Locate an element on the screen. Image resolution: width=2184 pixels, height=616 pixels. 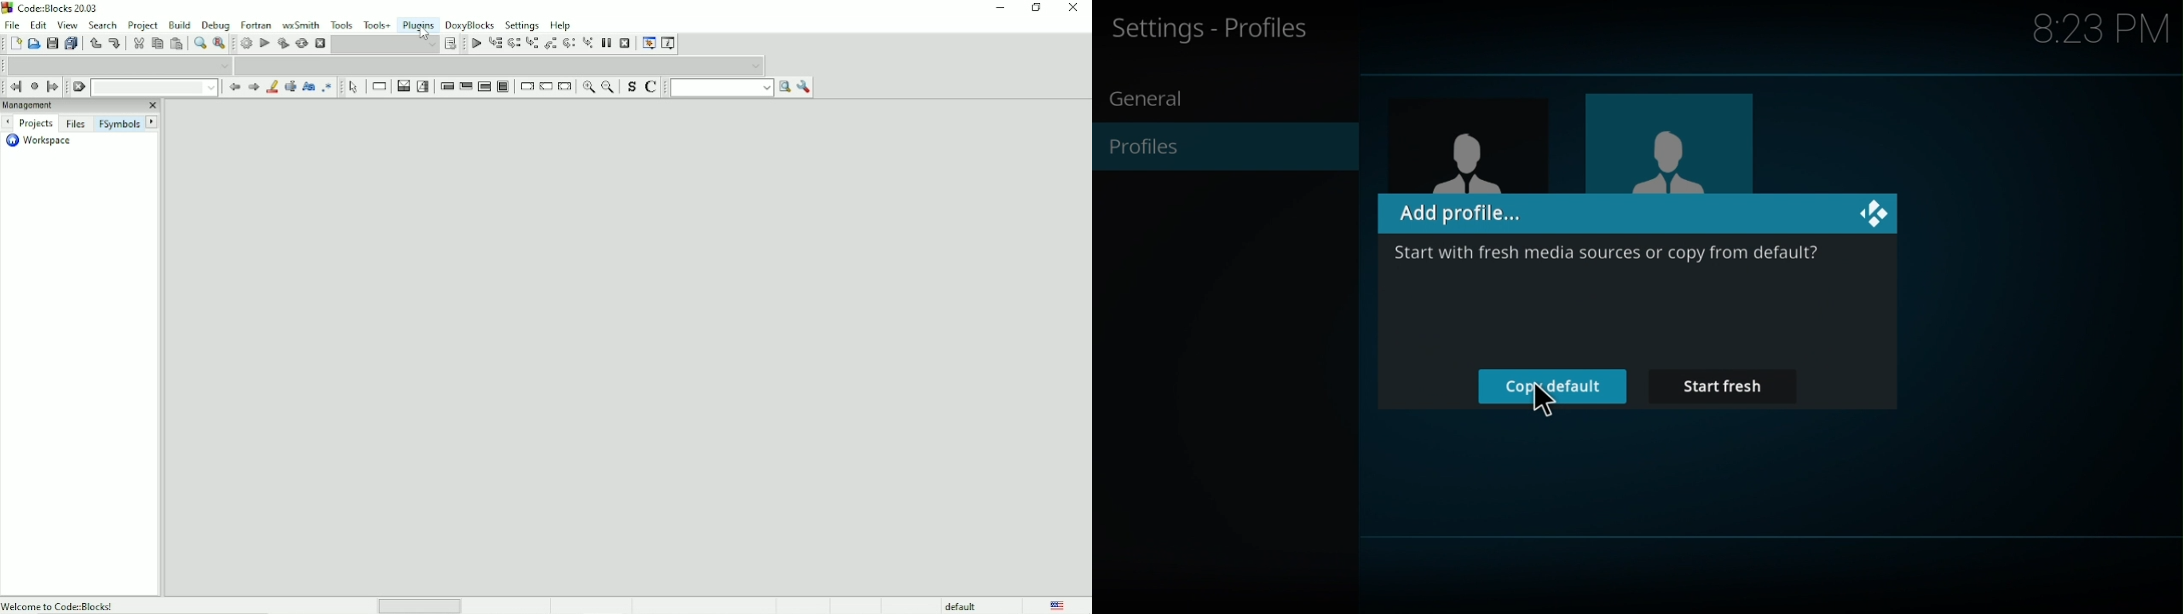
Fortran is located at coordinates (256, 25).